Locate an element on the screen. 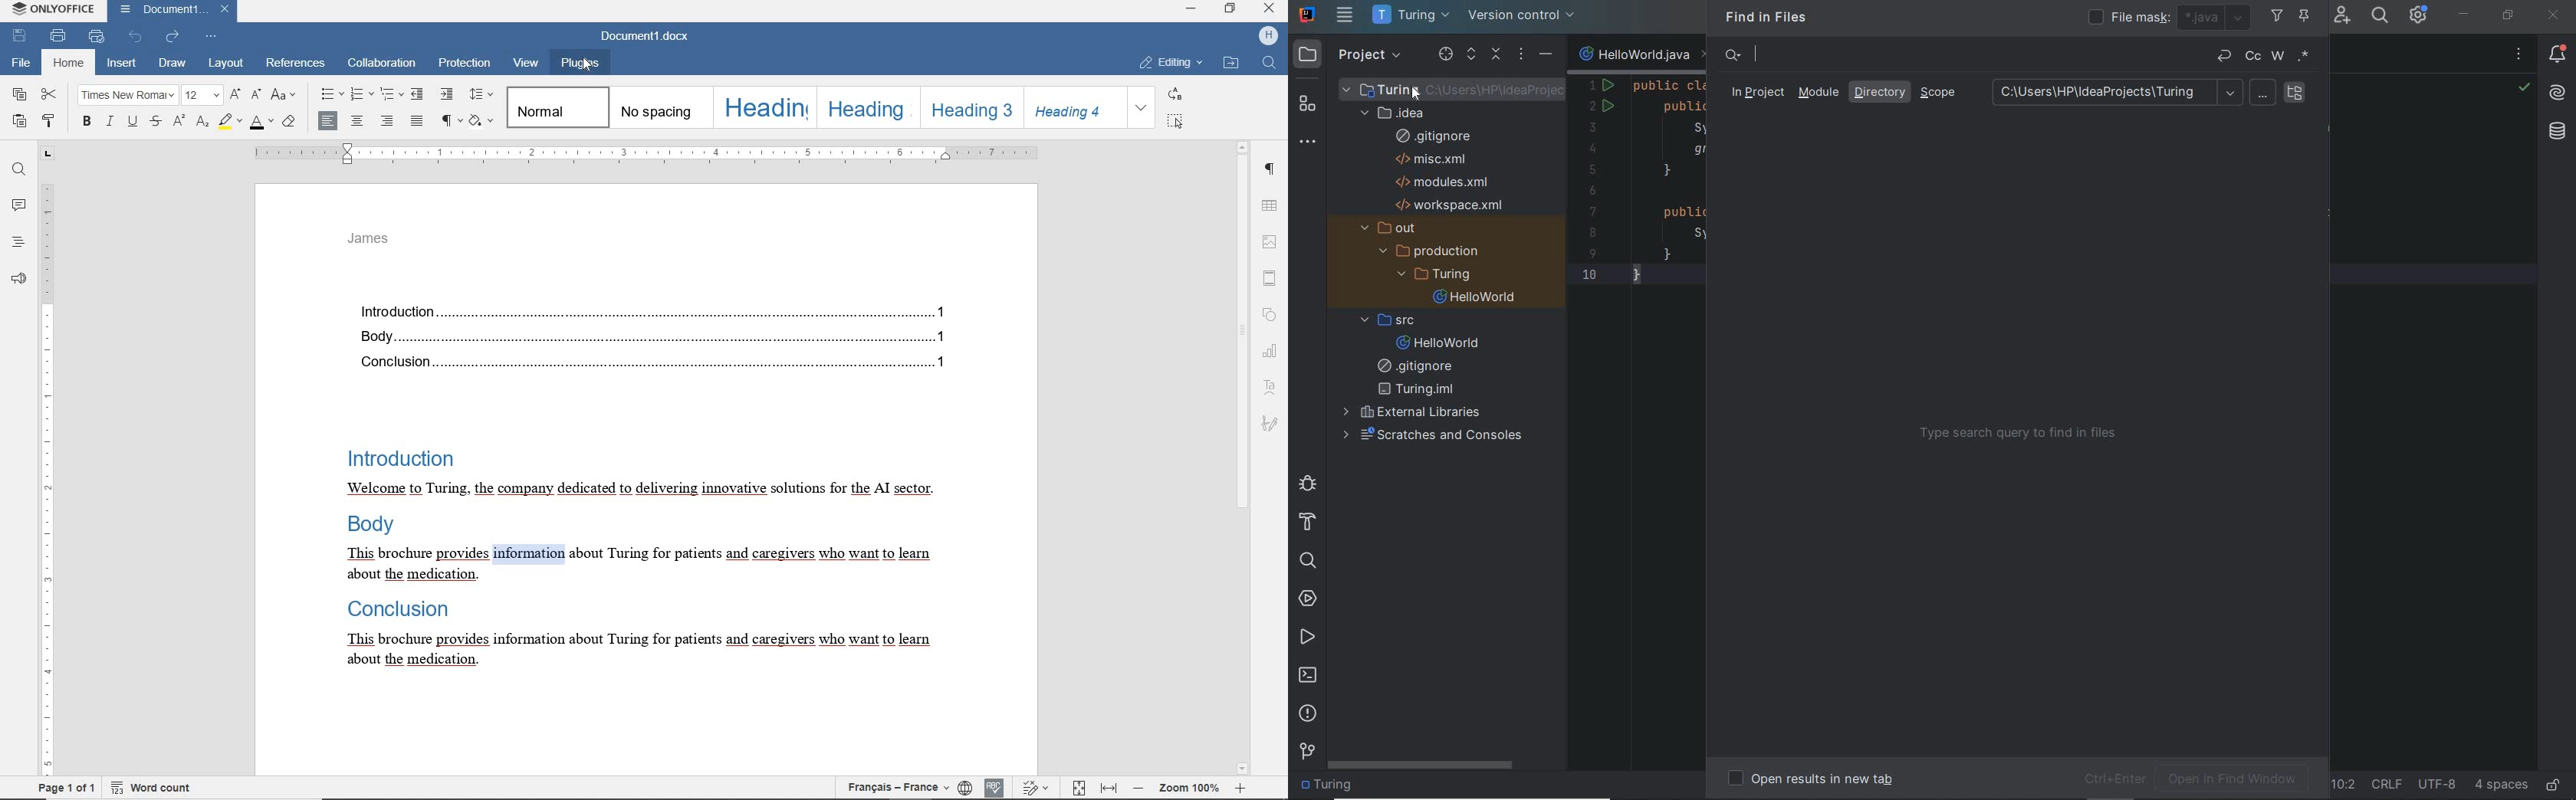  scope is located at coordinates (1940, 93).